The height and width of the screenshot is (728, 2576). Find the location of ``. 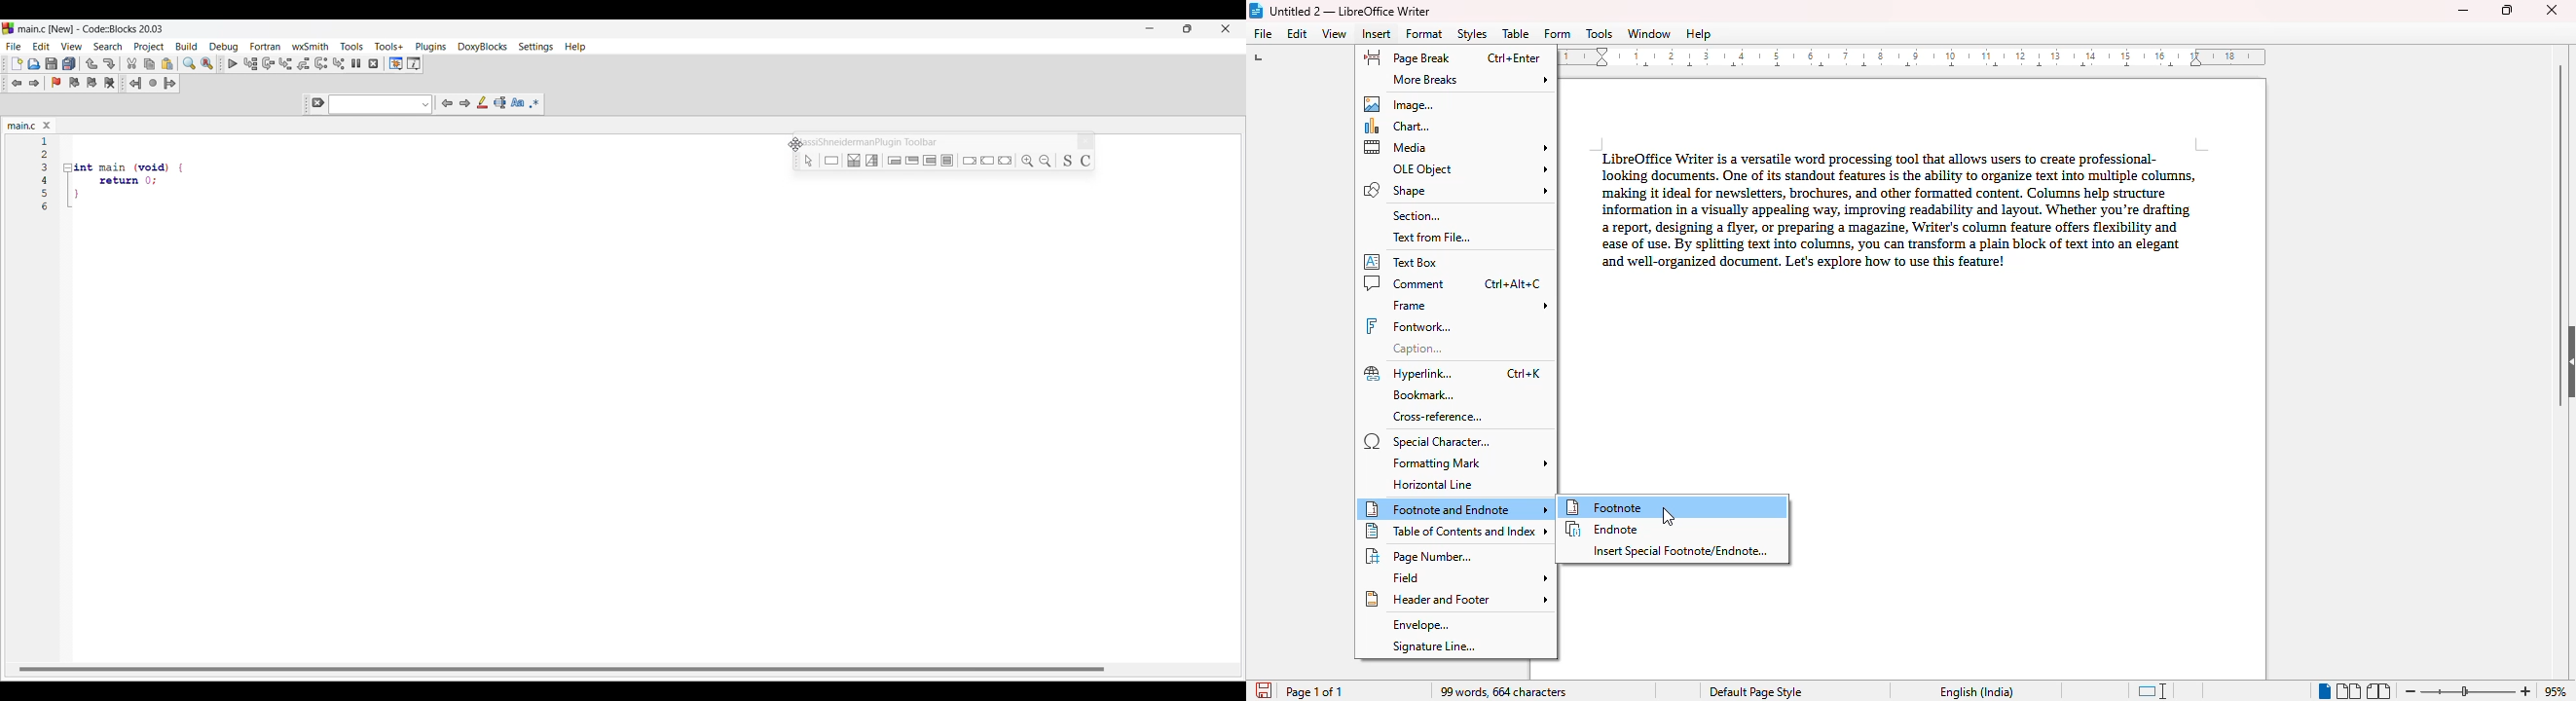

 is located at coordinates (833, 160).